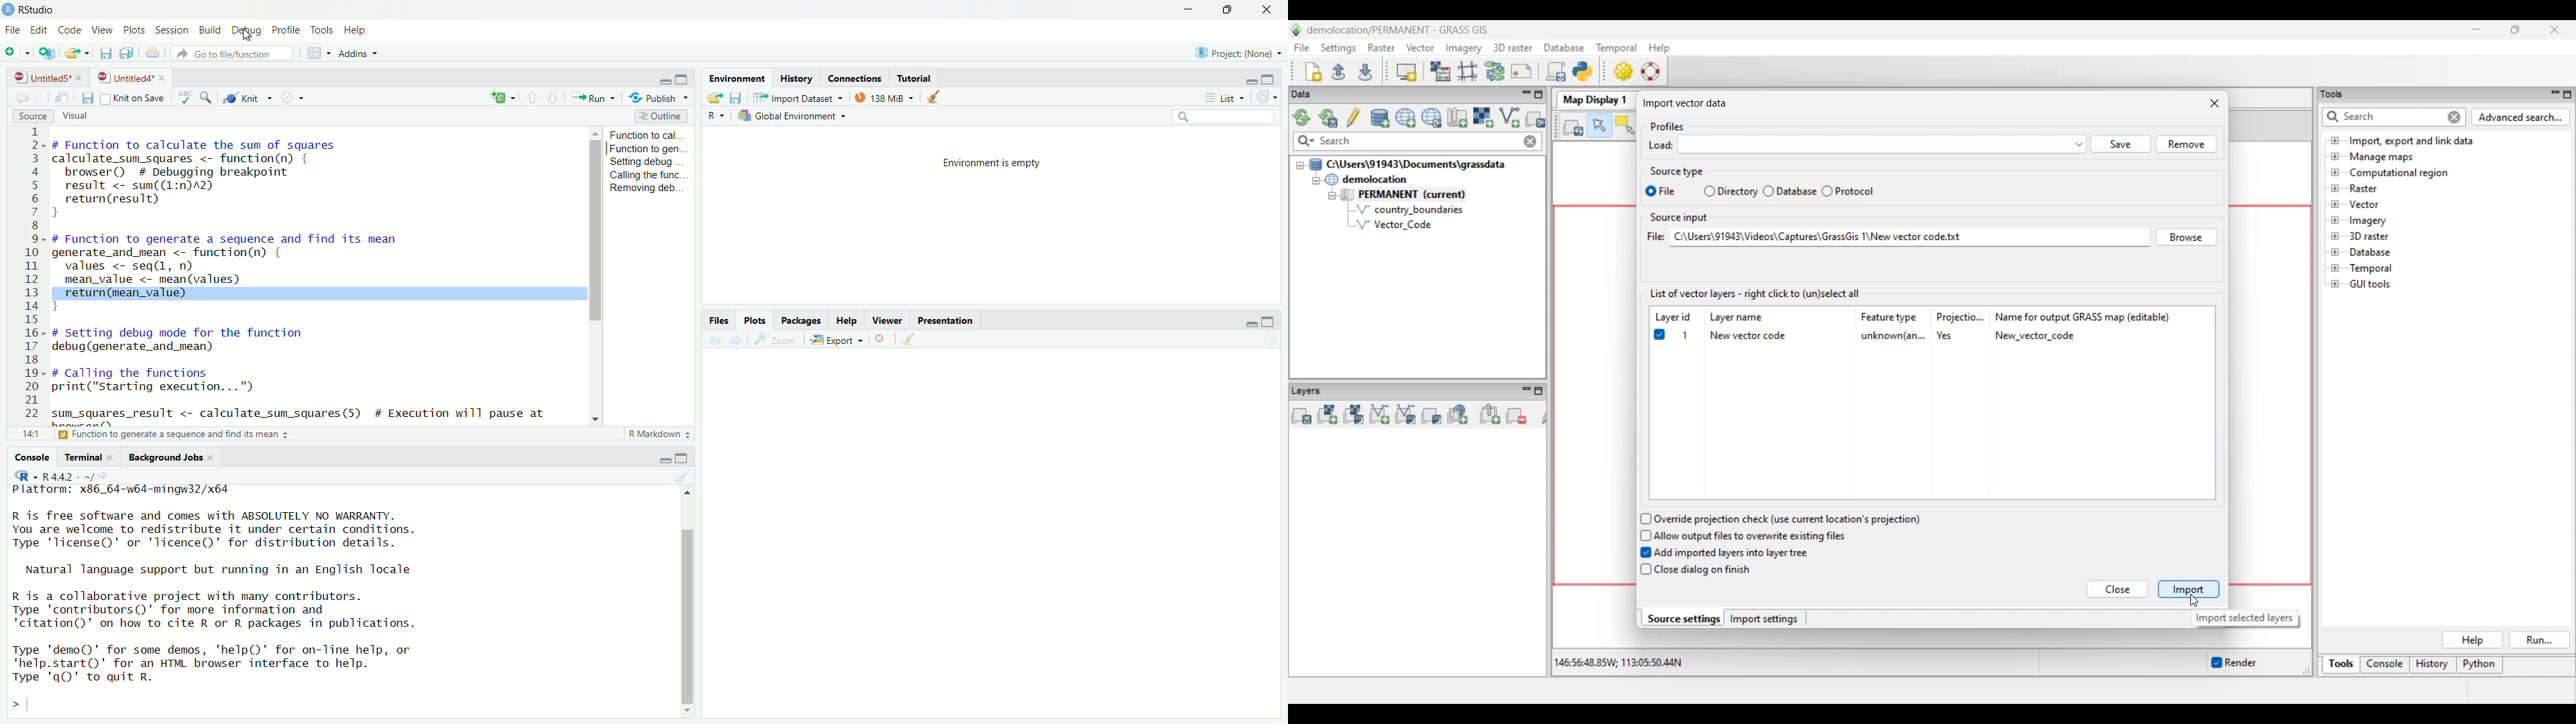  I want to click on create a project, so click(46, 52).